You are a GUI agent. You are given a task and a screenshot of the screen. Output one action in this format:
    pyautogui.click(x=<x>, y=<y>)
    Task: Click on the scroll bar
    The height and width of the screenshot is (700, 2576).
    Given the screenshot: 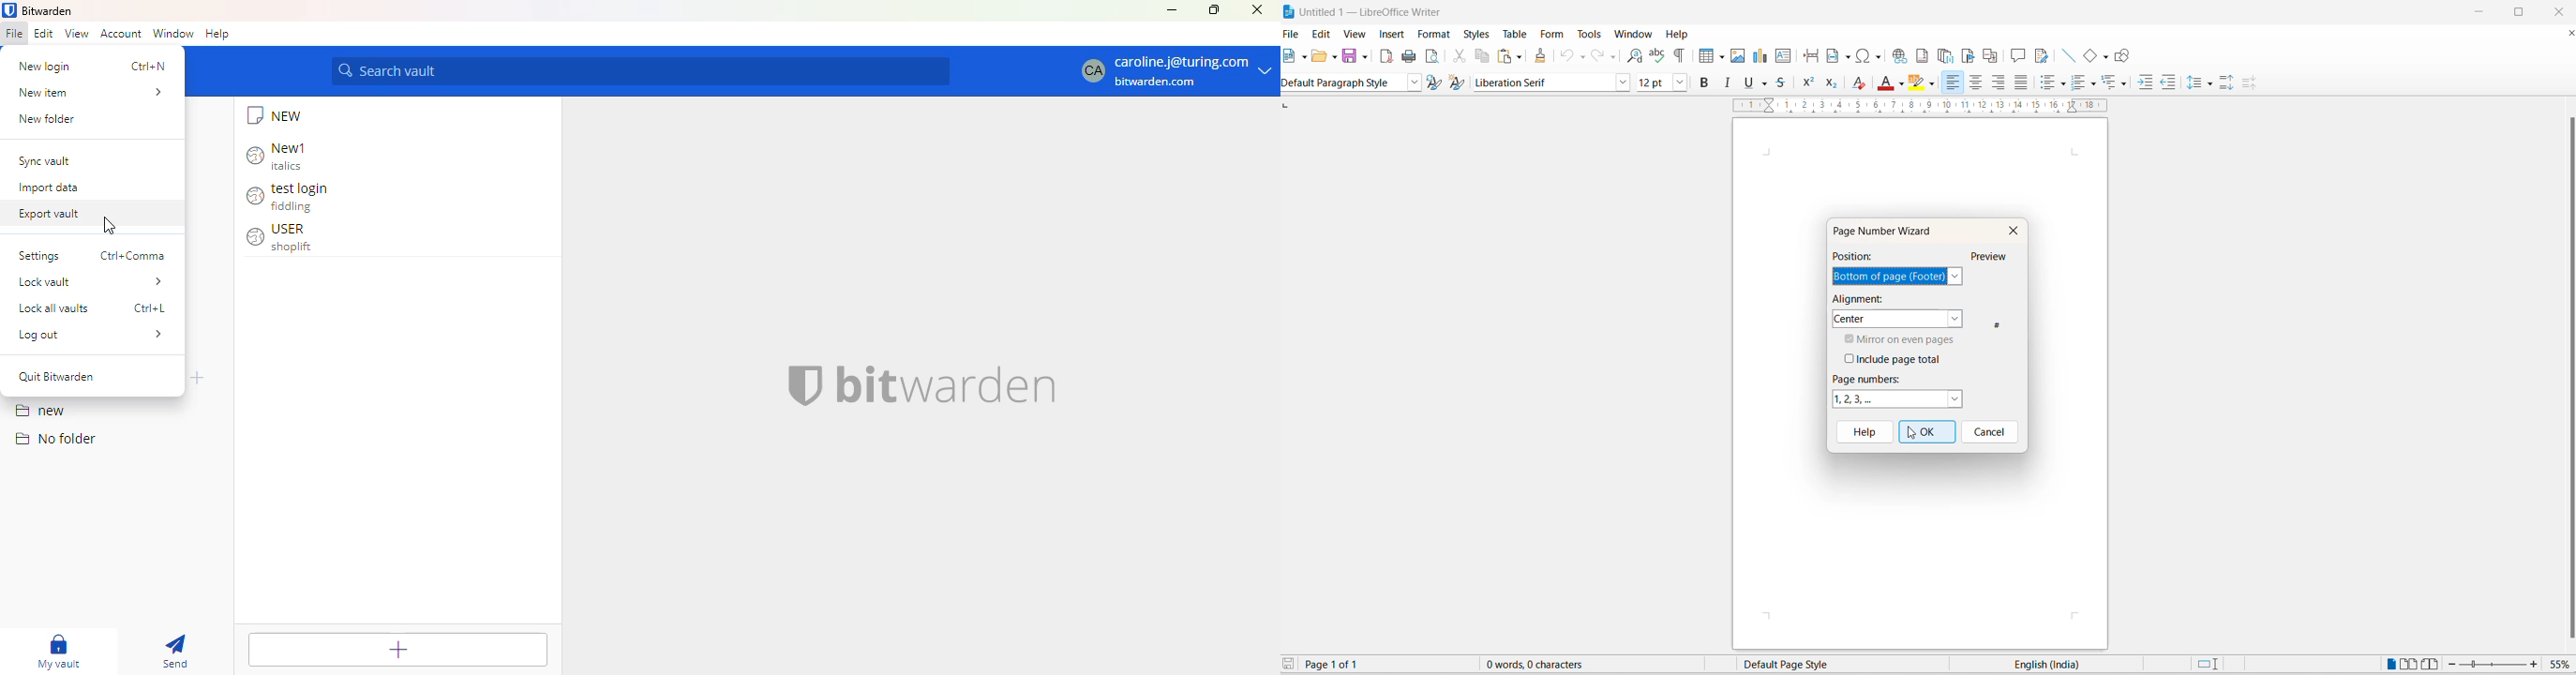 What is the action you would take?
    pyautogui.click(x=2569, y=377)
    